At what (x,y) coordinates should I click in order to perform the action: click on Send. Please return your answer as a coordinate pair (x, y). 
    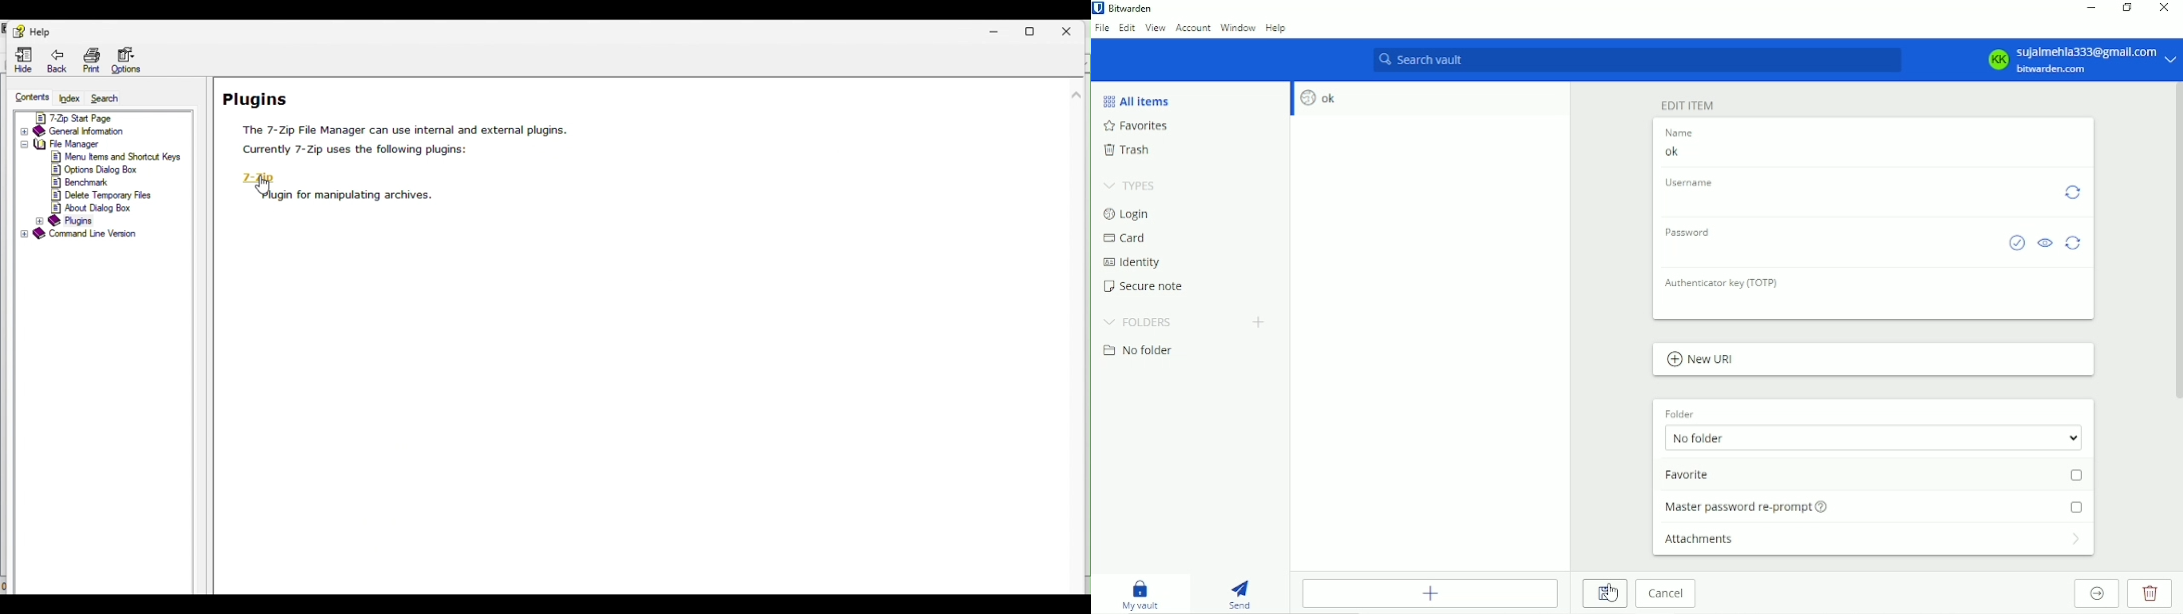
    Looking at the image, I should click on (1242, 591).